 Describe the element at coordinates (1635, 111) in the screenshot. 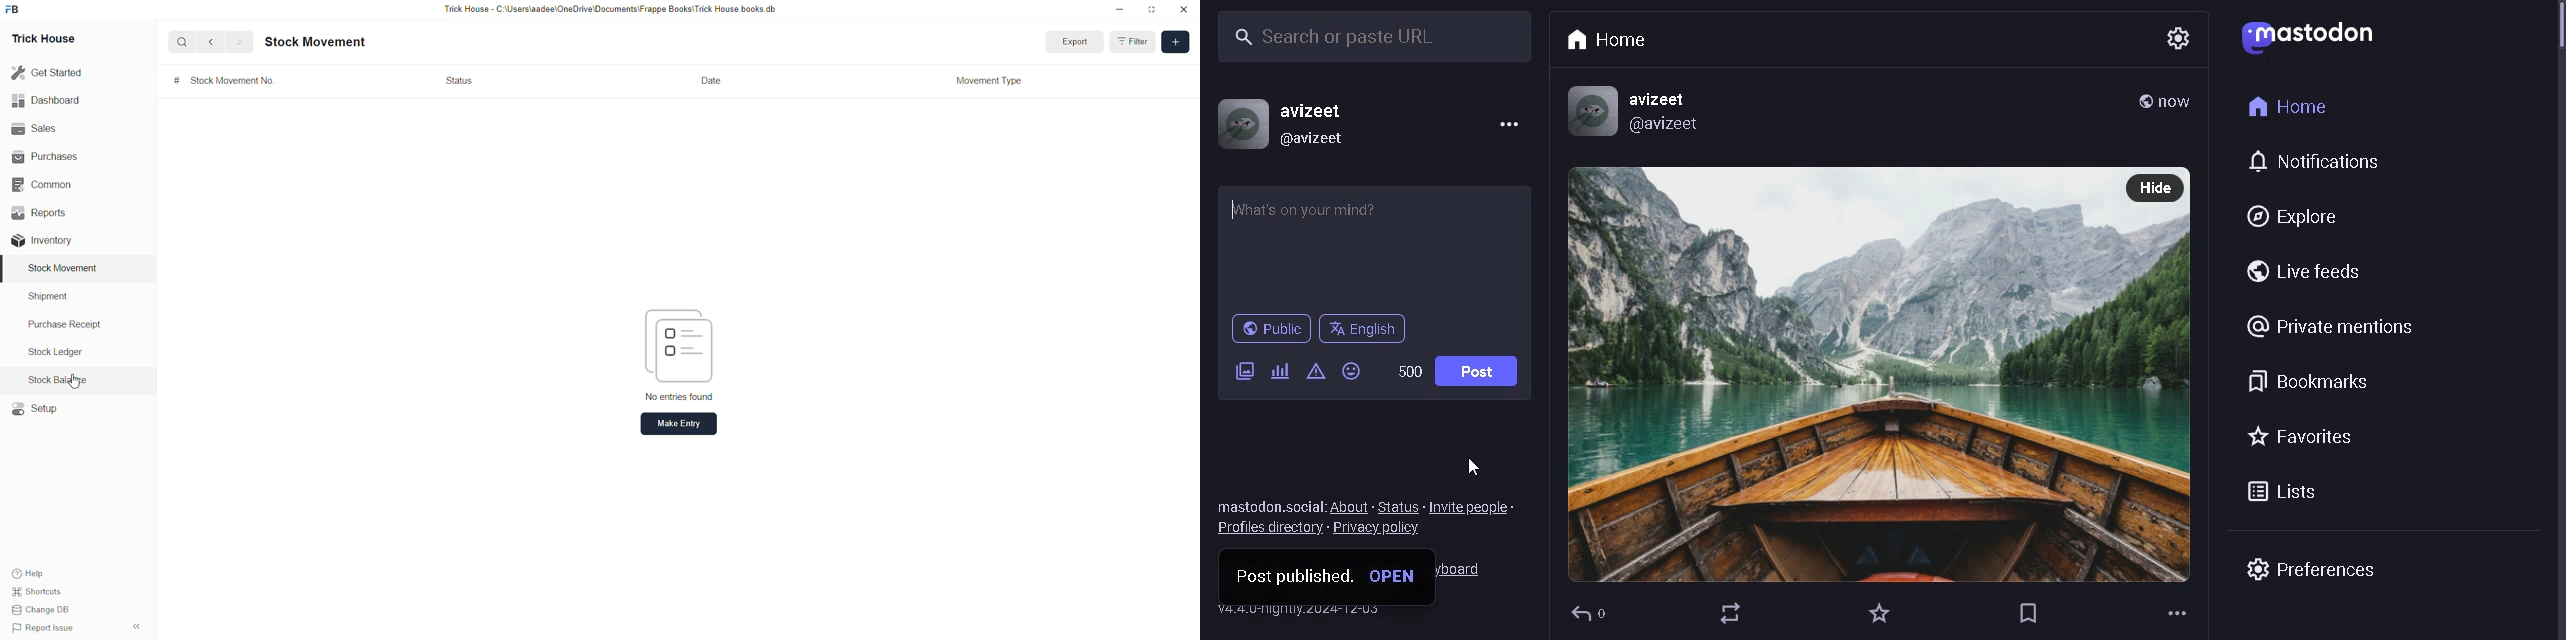

I see `profile information` at that location.